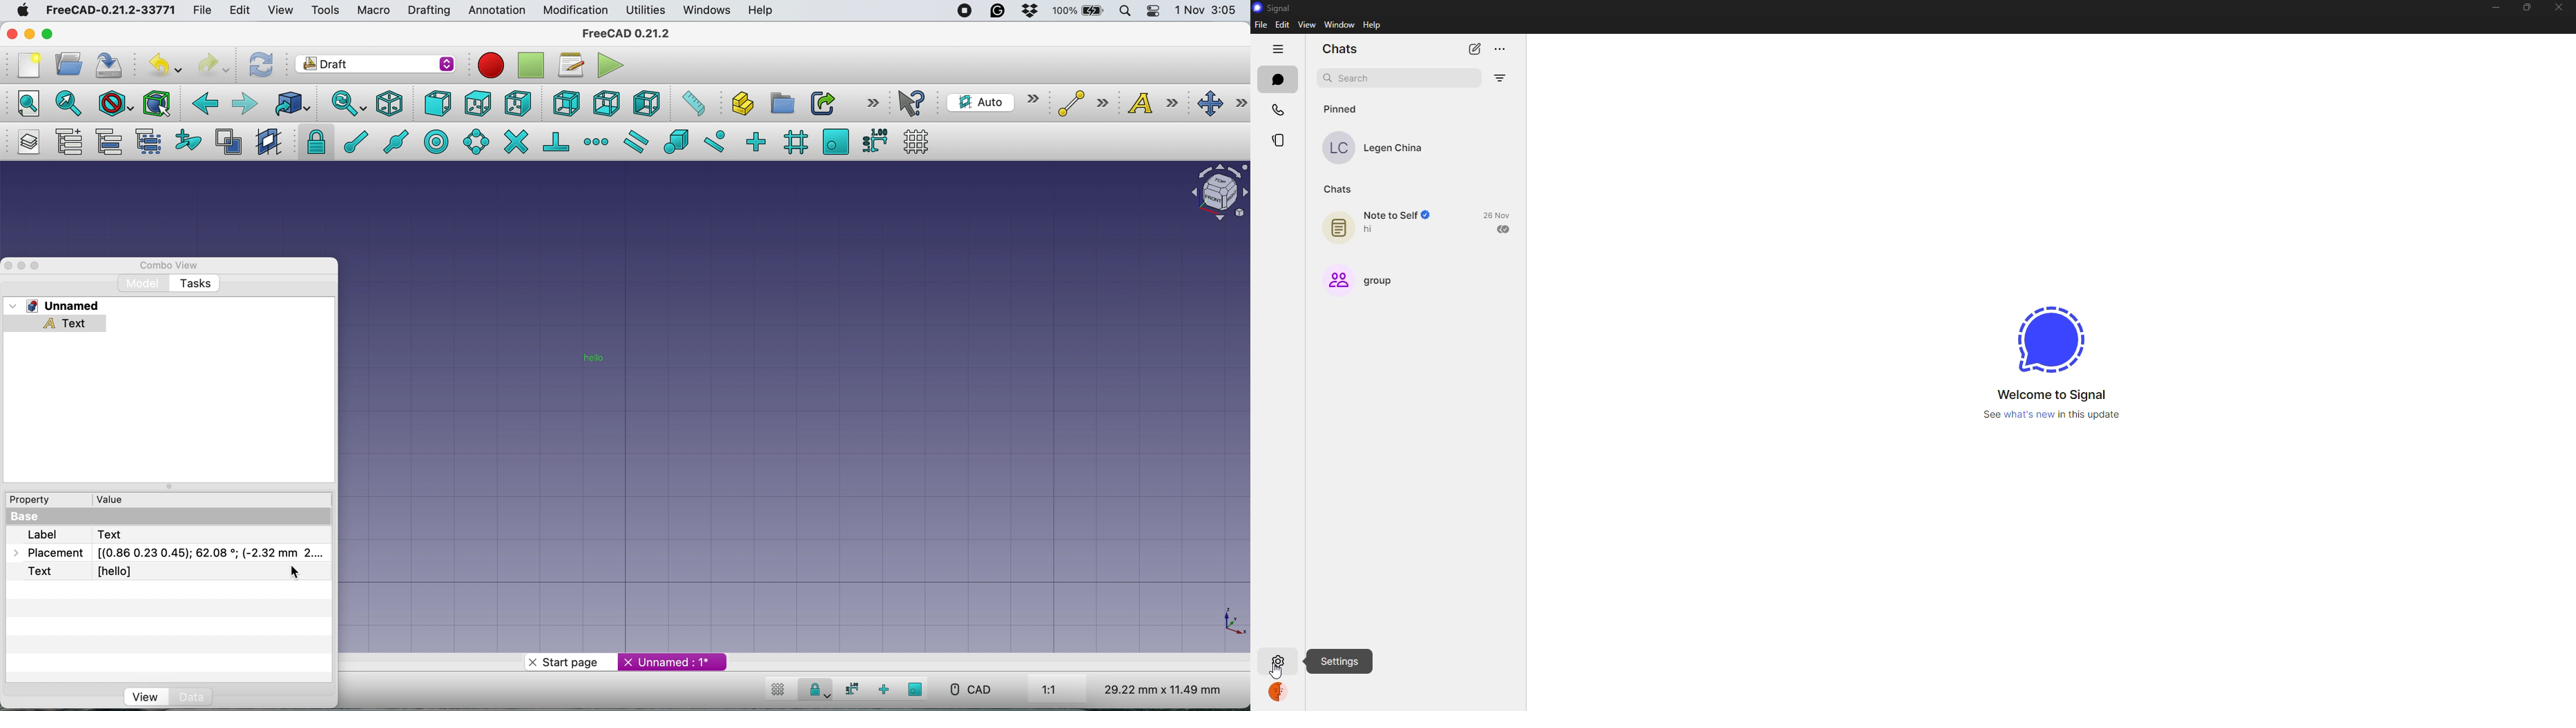 This screenshot has height=728, width=2576. Describe the element at coordinates (435, 144) in the screenshot. I see `snap center` at that location.